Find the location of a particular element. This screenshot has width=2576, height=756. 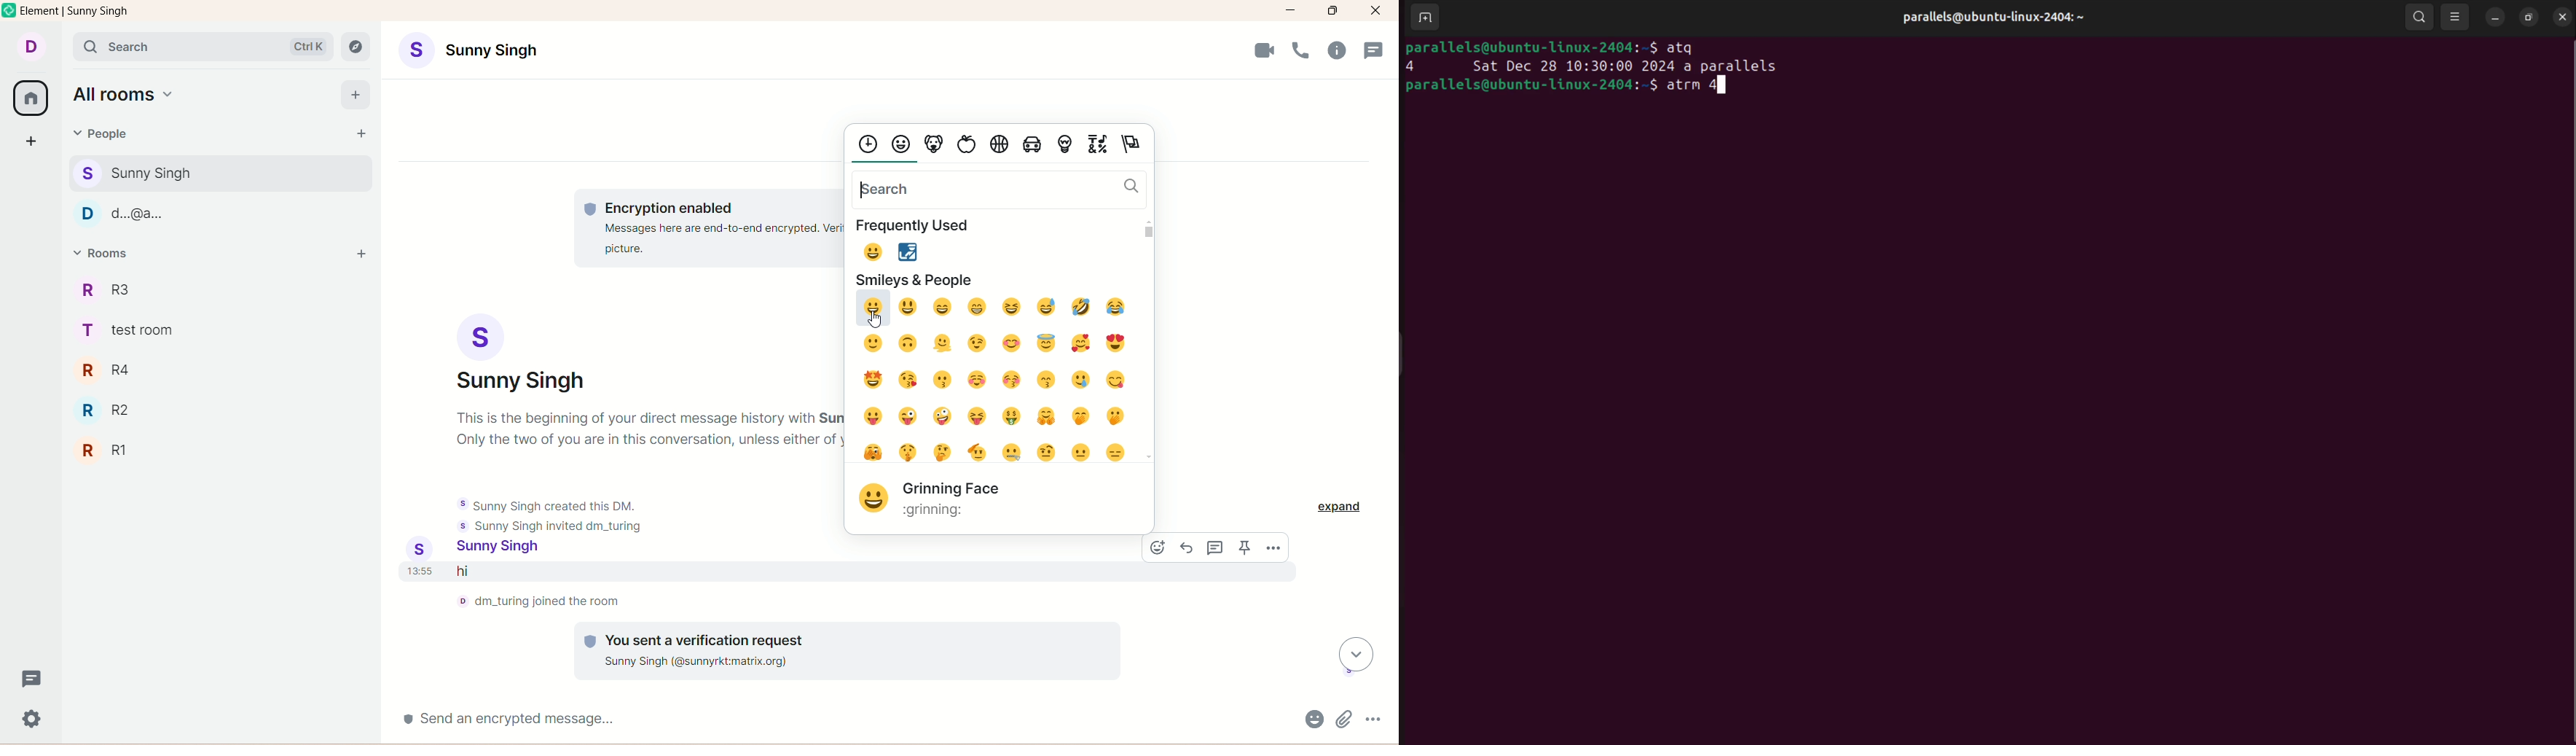

Smiling face with smiling eyes is located at coordinates (1013, 343).